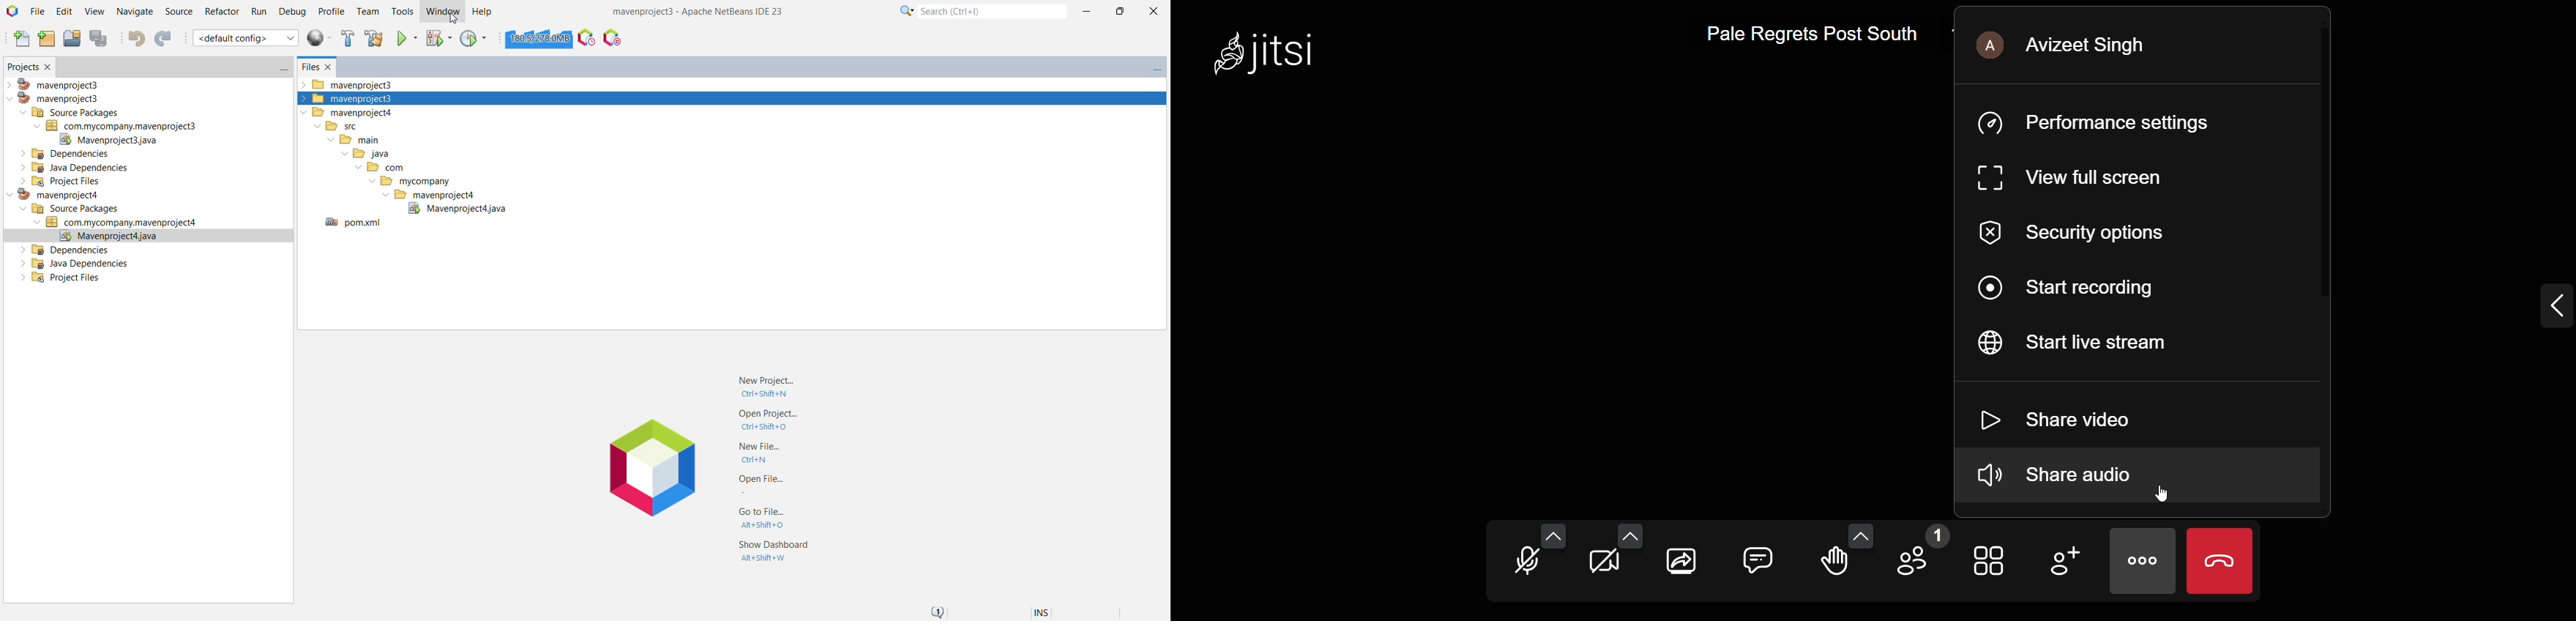 The image size is (2576, 644). I want to click on Profile the IDE, so click(587, 40).